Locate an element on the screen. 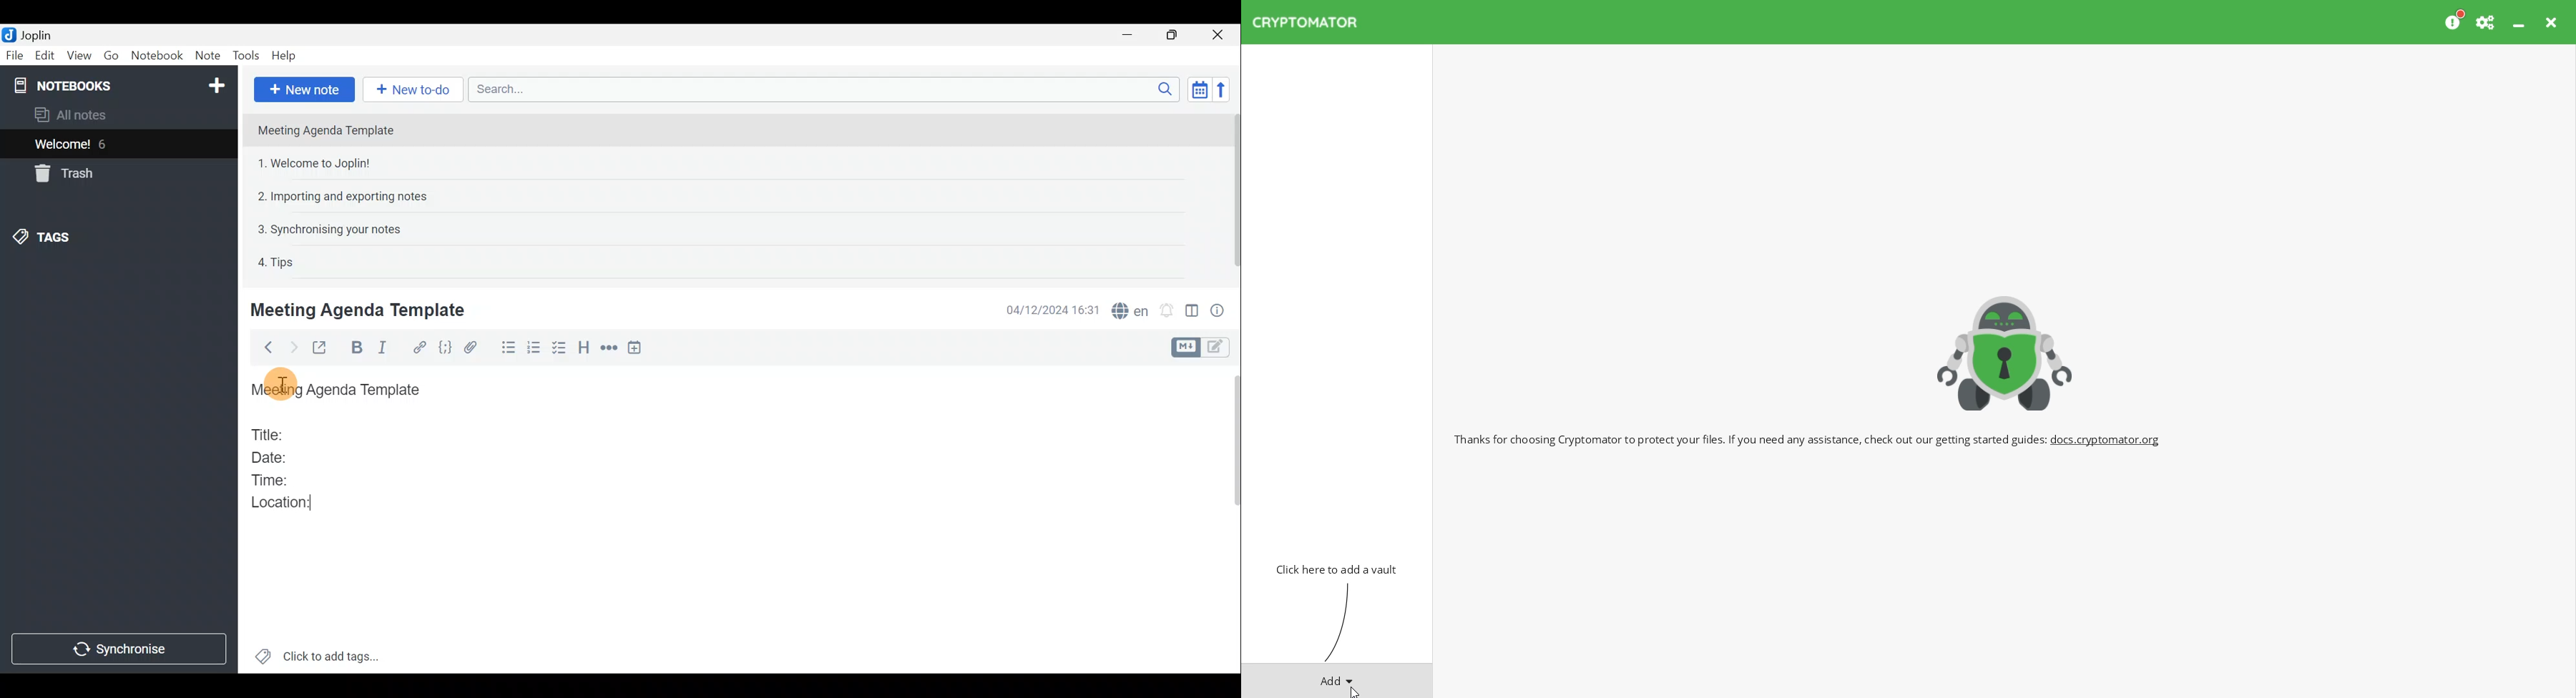  Numbered list is located at coordinates (534, 350).